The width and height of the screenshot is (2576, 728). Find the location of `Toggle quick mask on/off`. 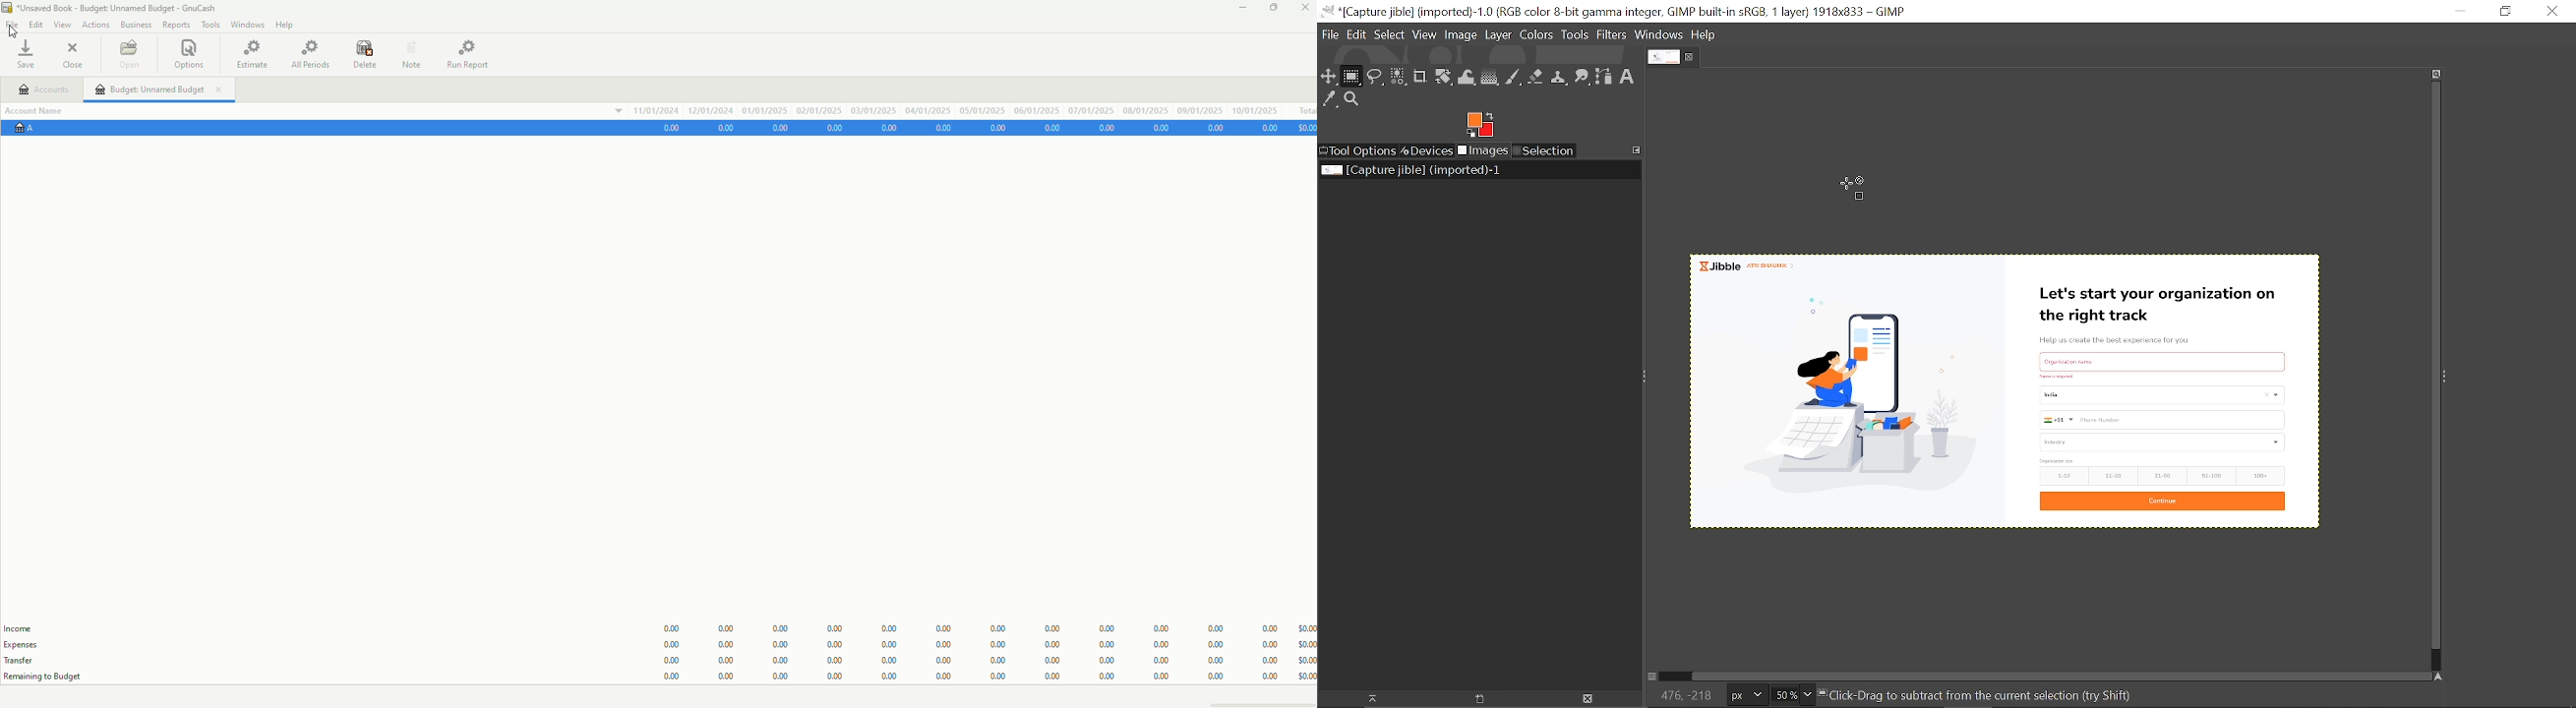

Toggle quick mask on/off is located at coordinates (1655, 678).